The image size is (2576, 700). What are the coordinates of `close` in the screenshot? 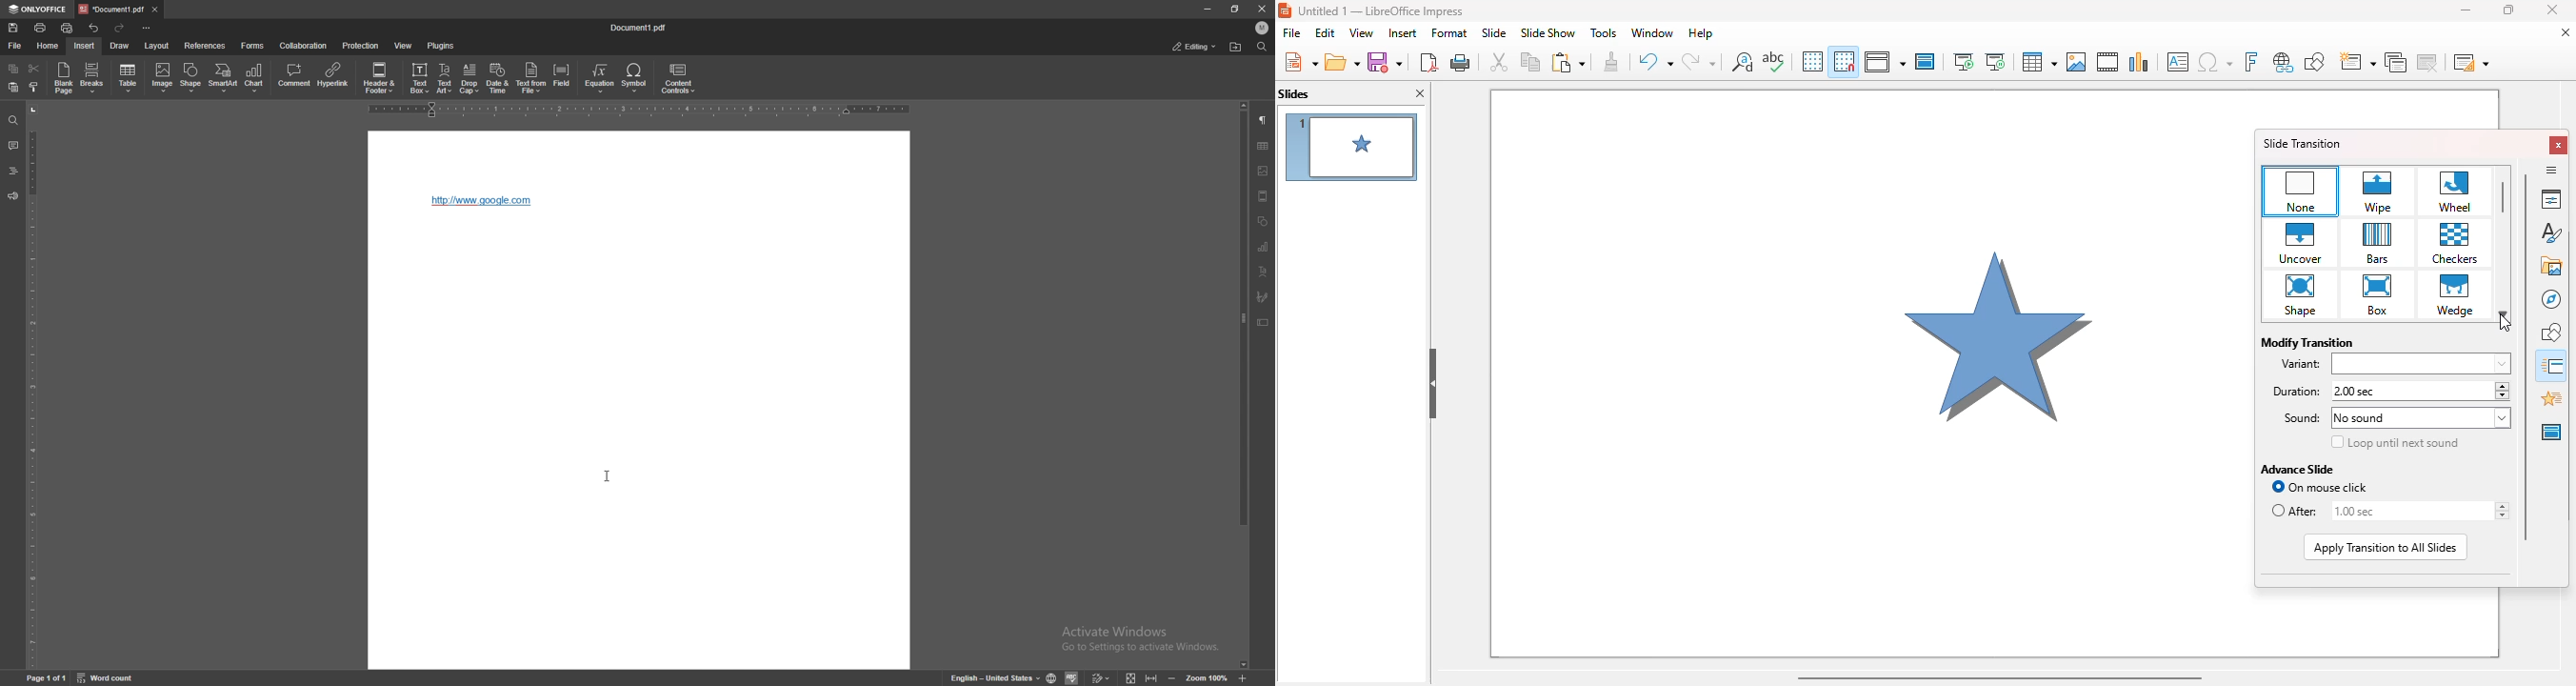 It's located at (1262, 9).